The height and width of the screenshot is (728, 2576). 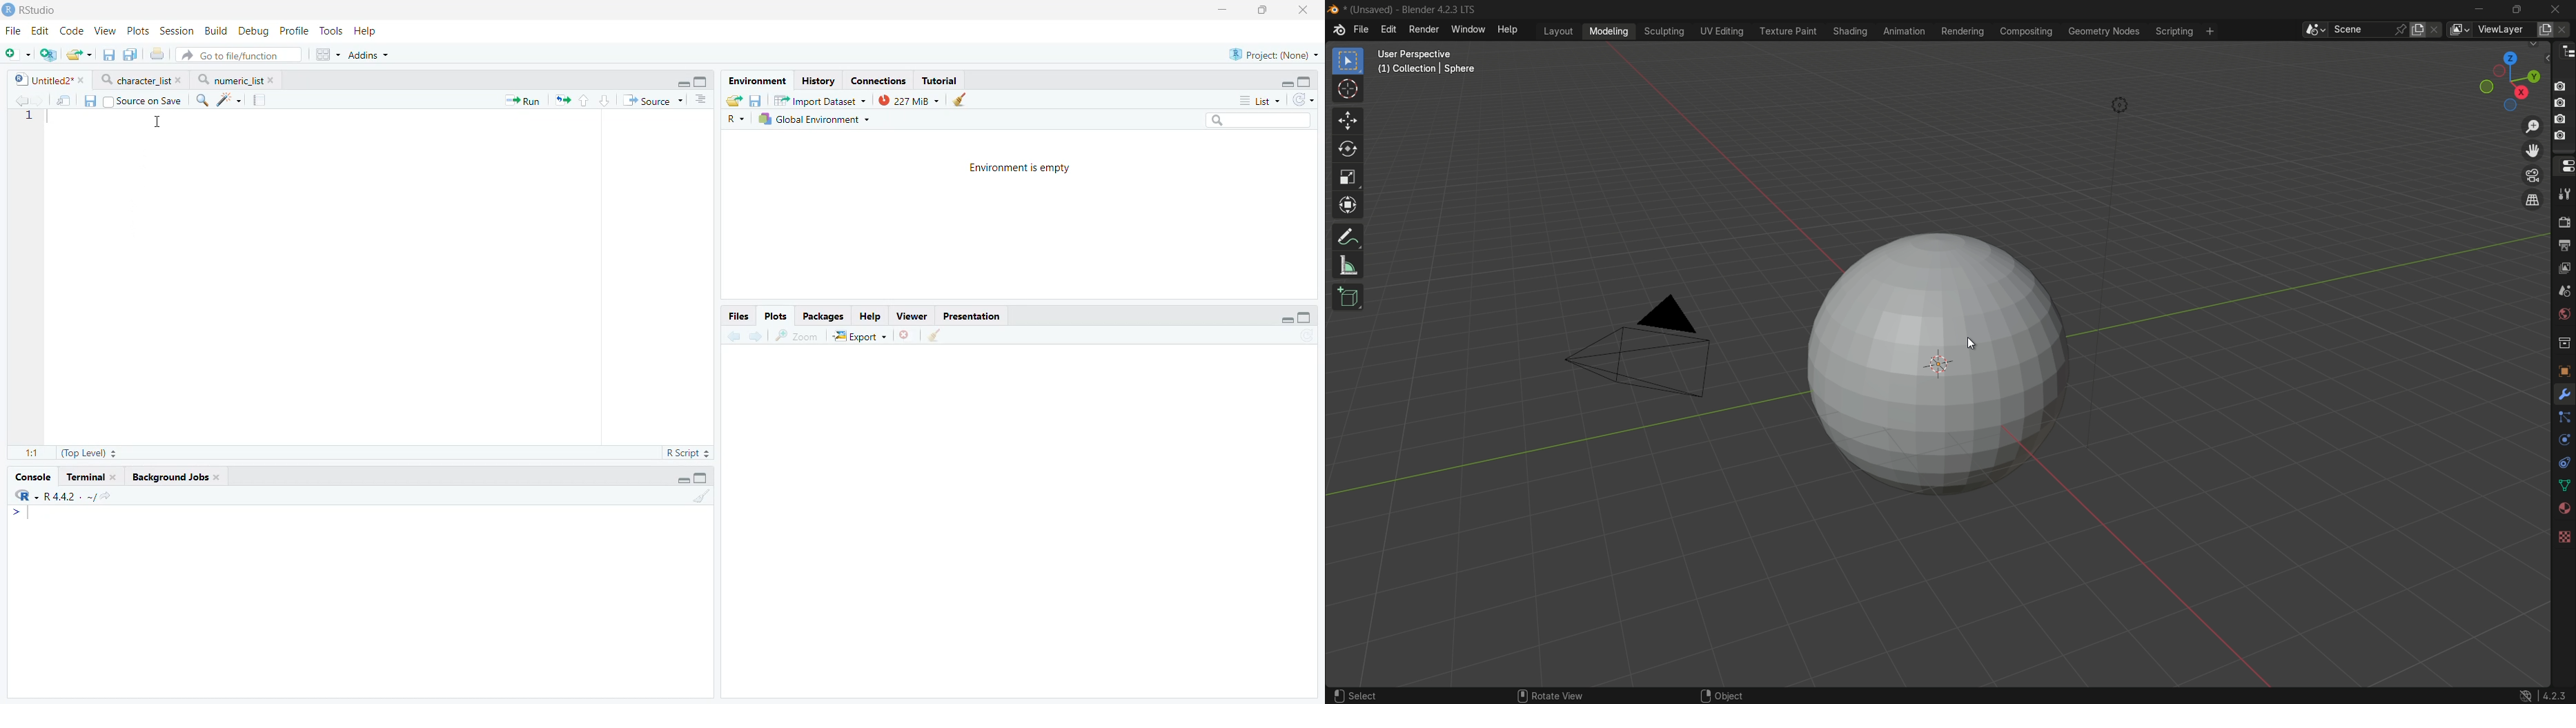 I want to click on Import Dataset, so click(x=820, y=100).